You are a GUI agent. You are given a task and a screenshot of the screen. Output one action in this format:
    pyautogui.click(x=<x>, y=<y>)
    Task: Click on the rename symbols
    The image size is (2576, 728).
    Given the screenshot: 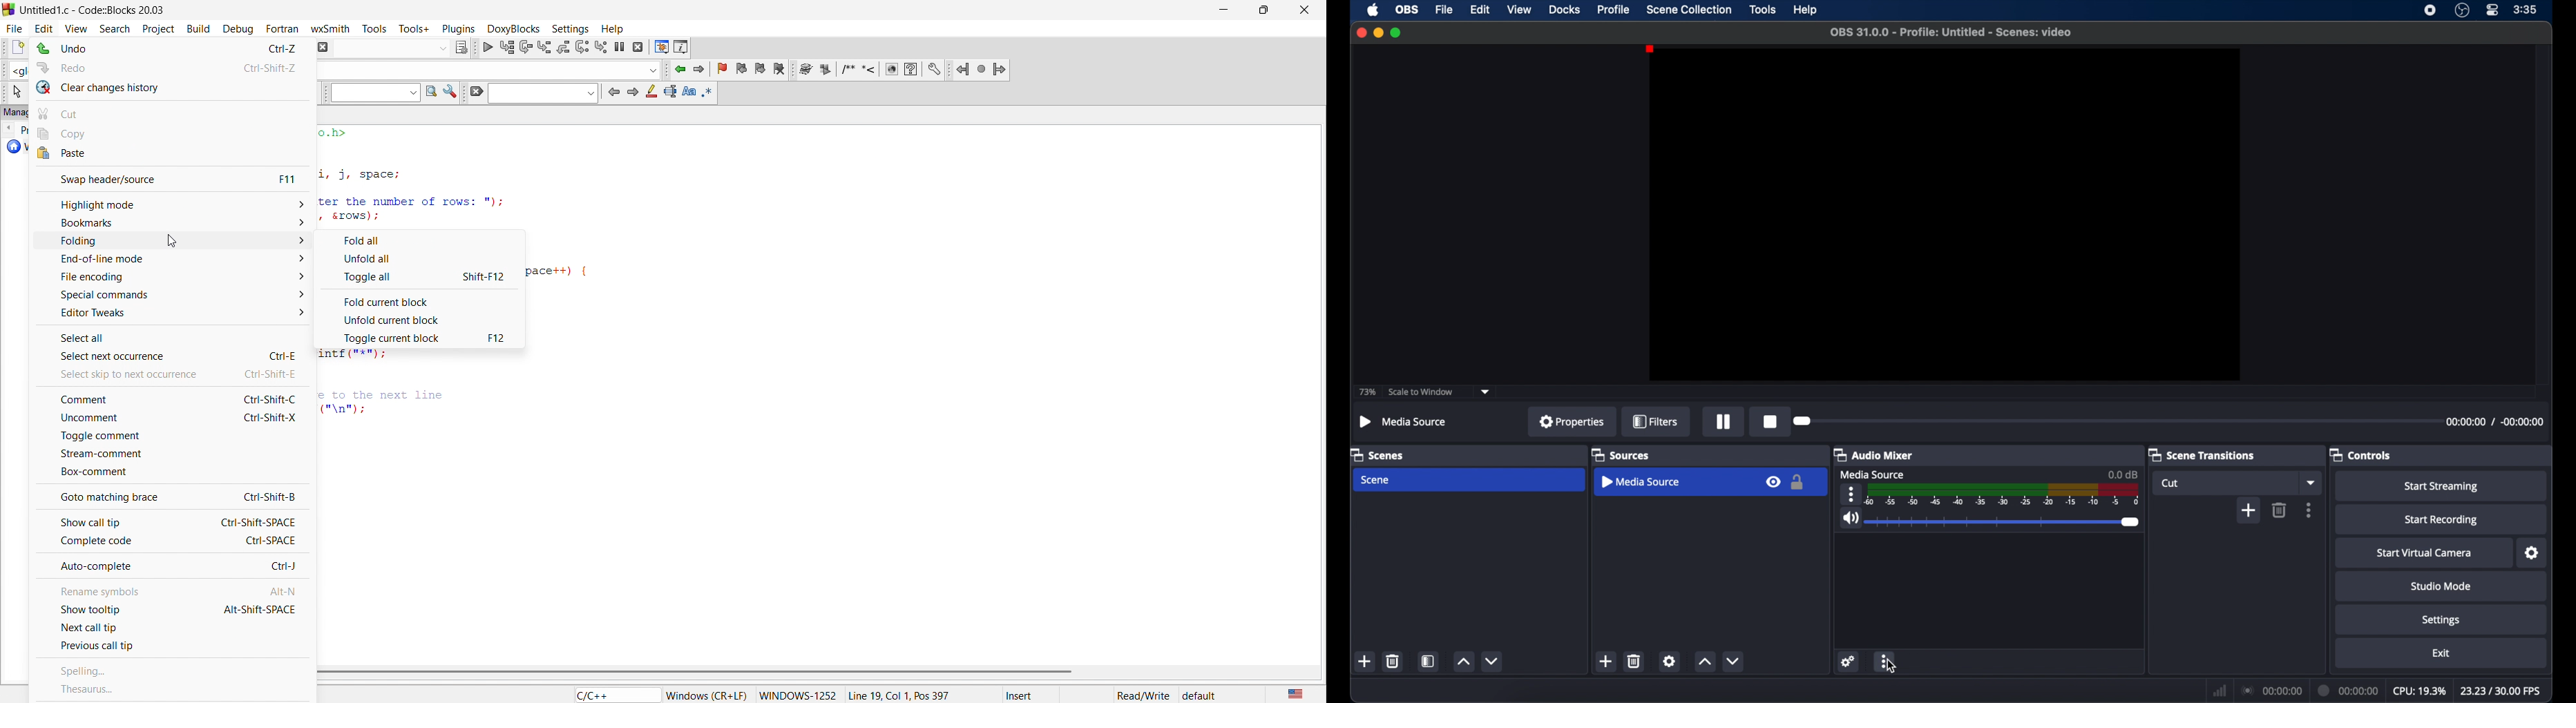 What is the action you would take?
    pyautogui.click(x=169, y=588)
    